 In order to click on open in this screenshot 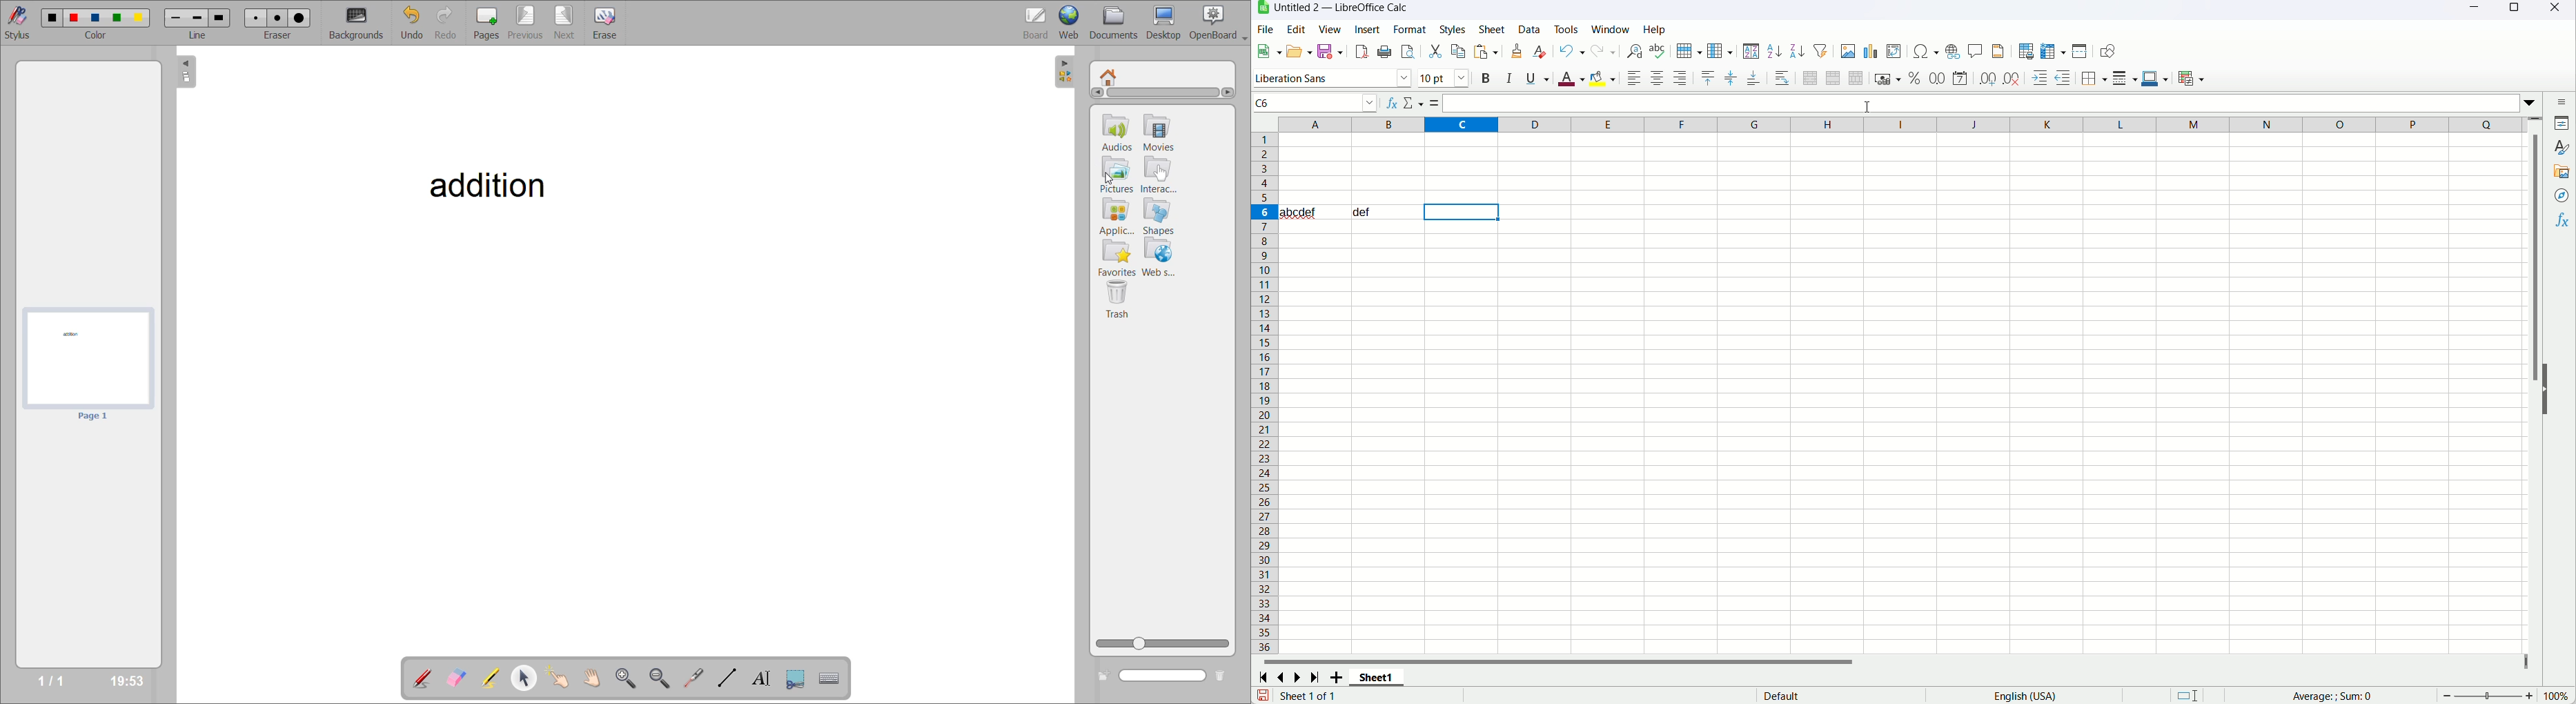, I will do `click(1268, 51)`.